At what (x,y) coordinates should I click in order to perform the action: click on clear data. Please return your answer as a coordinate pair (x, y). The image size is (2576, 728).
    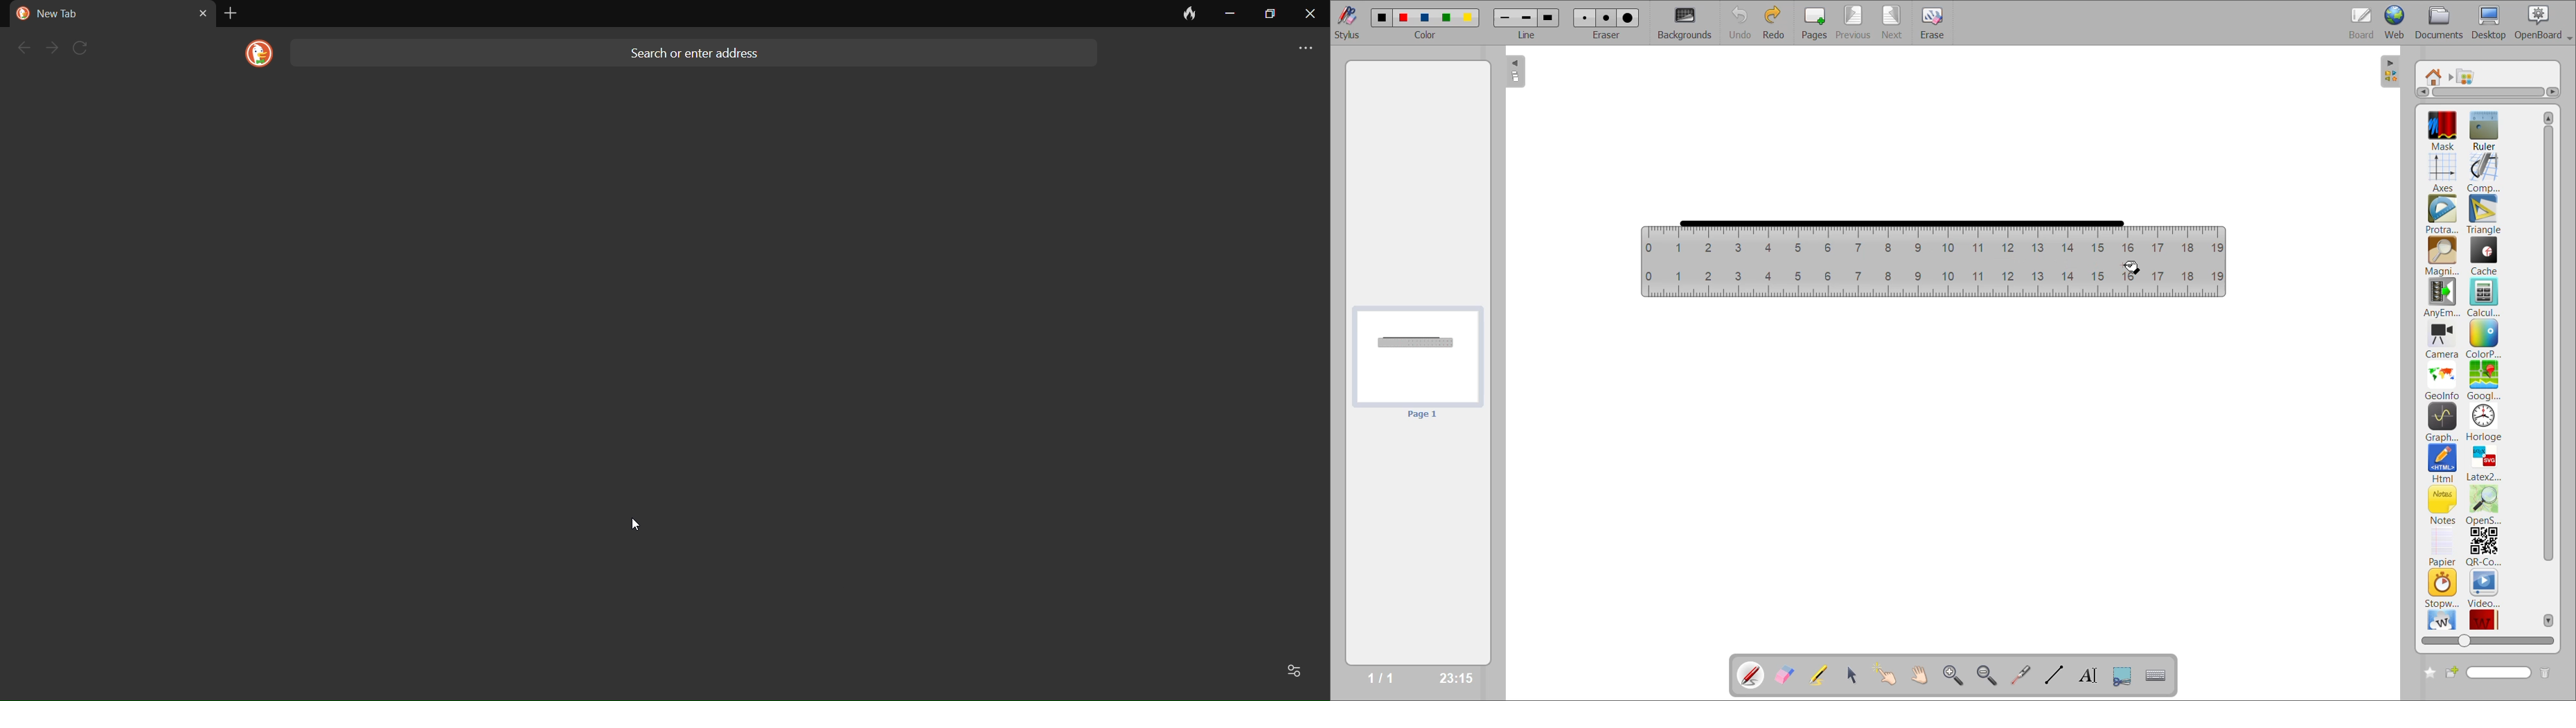
    Looking at the image, I should click on (1183, 17).